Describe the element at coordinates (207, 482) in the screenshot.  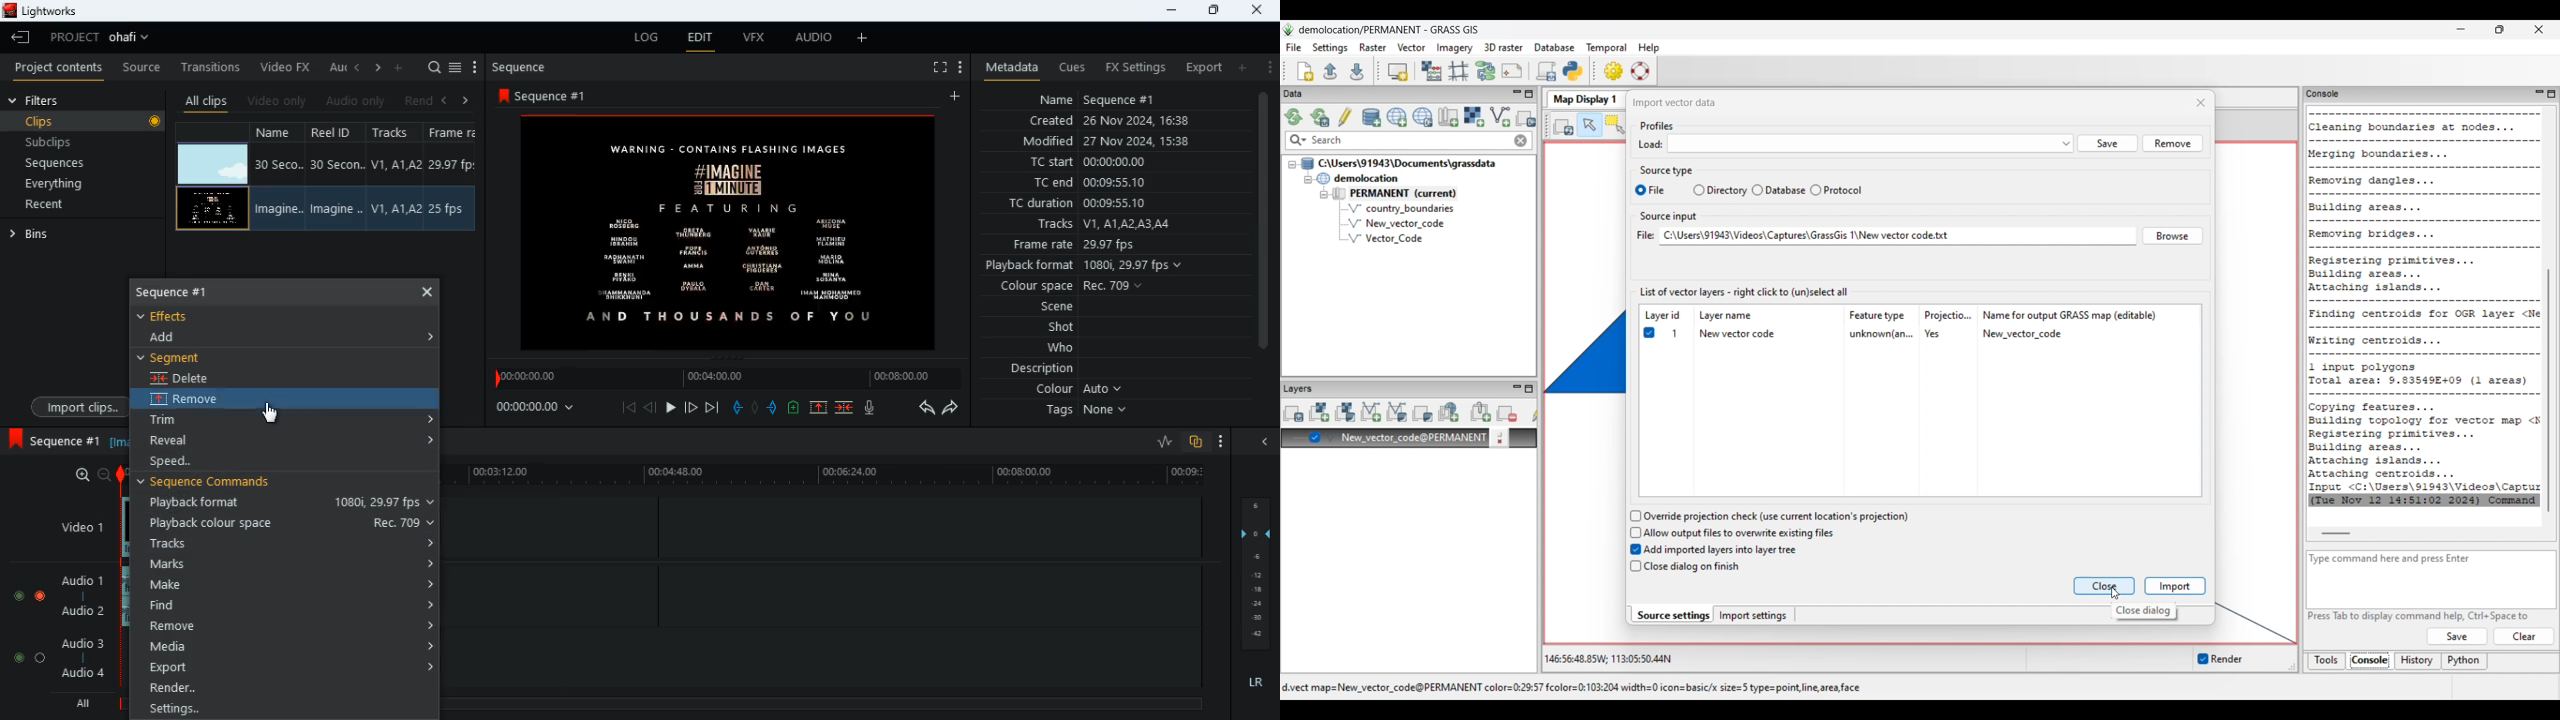
I see `sequence commands` at that location.